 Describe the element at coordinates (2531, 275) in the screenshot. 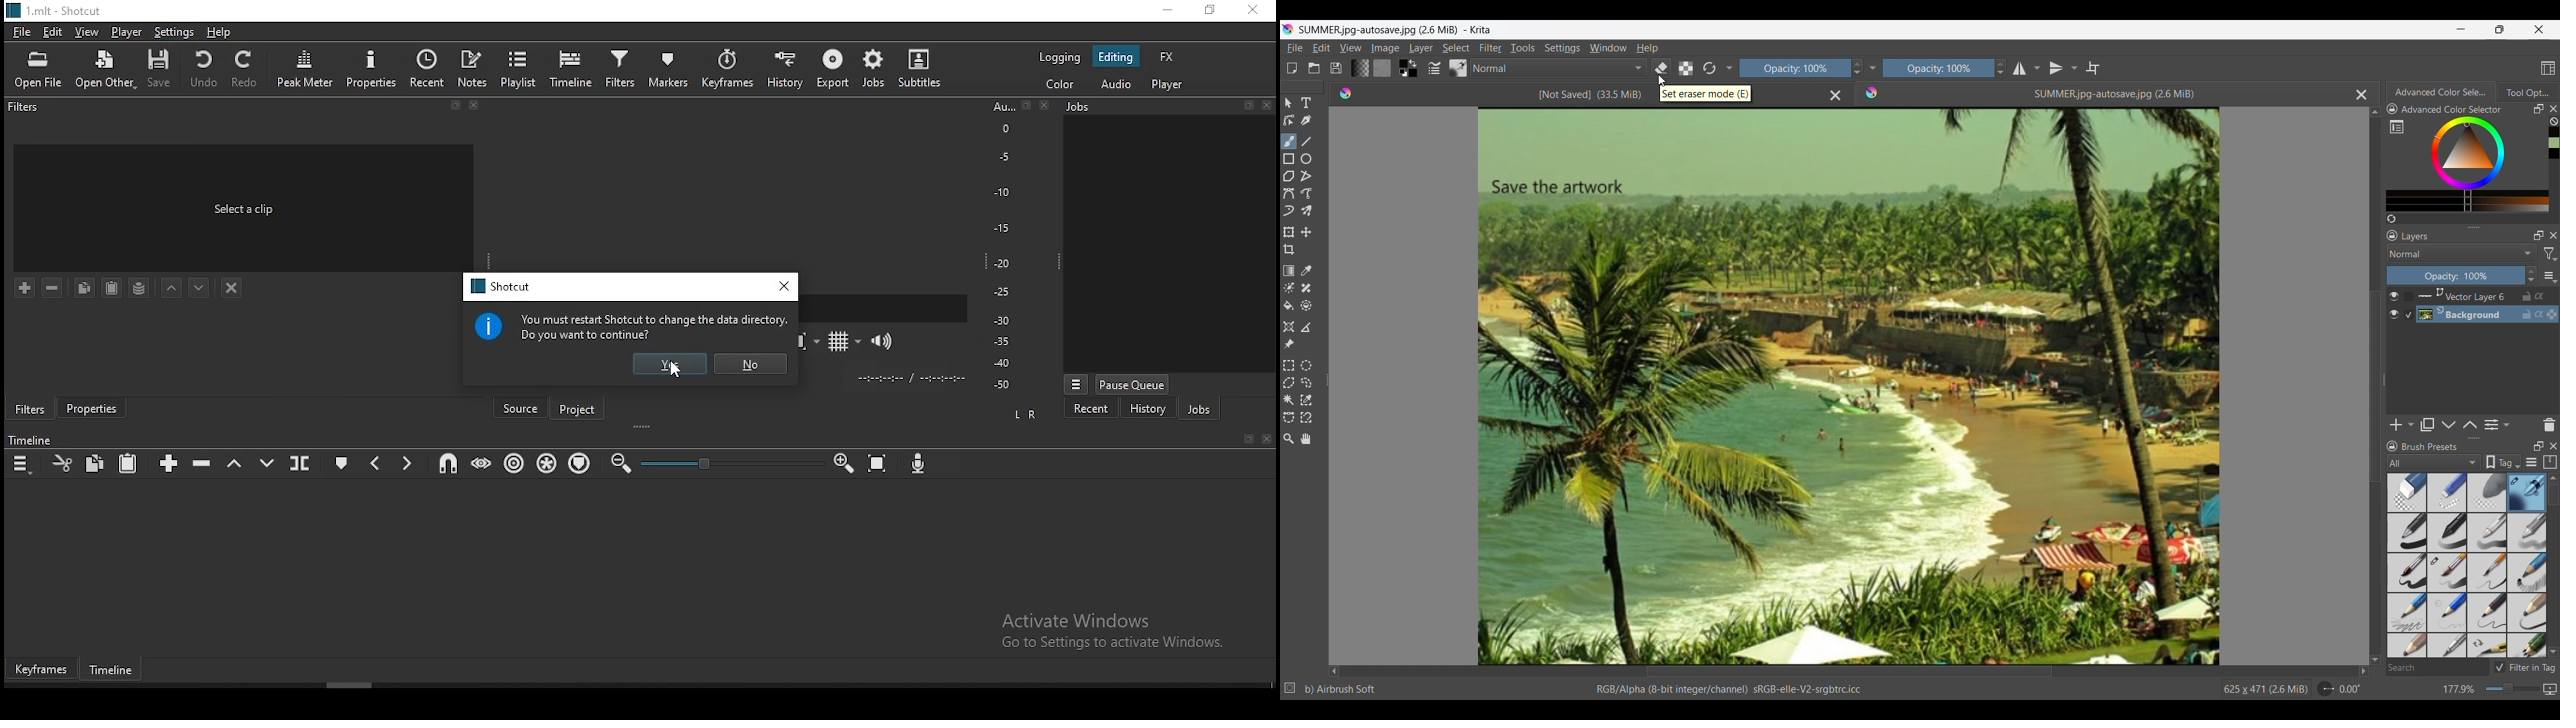

I see `Increase/Decrease opacity` at that location.